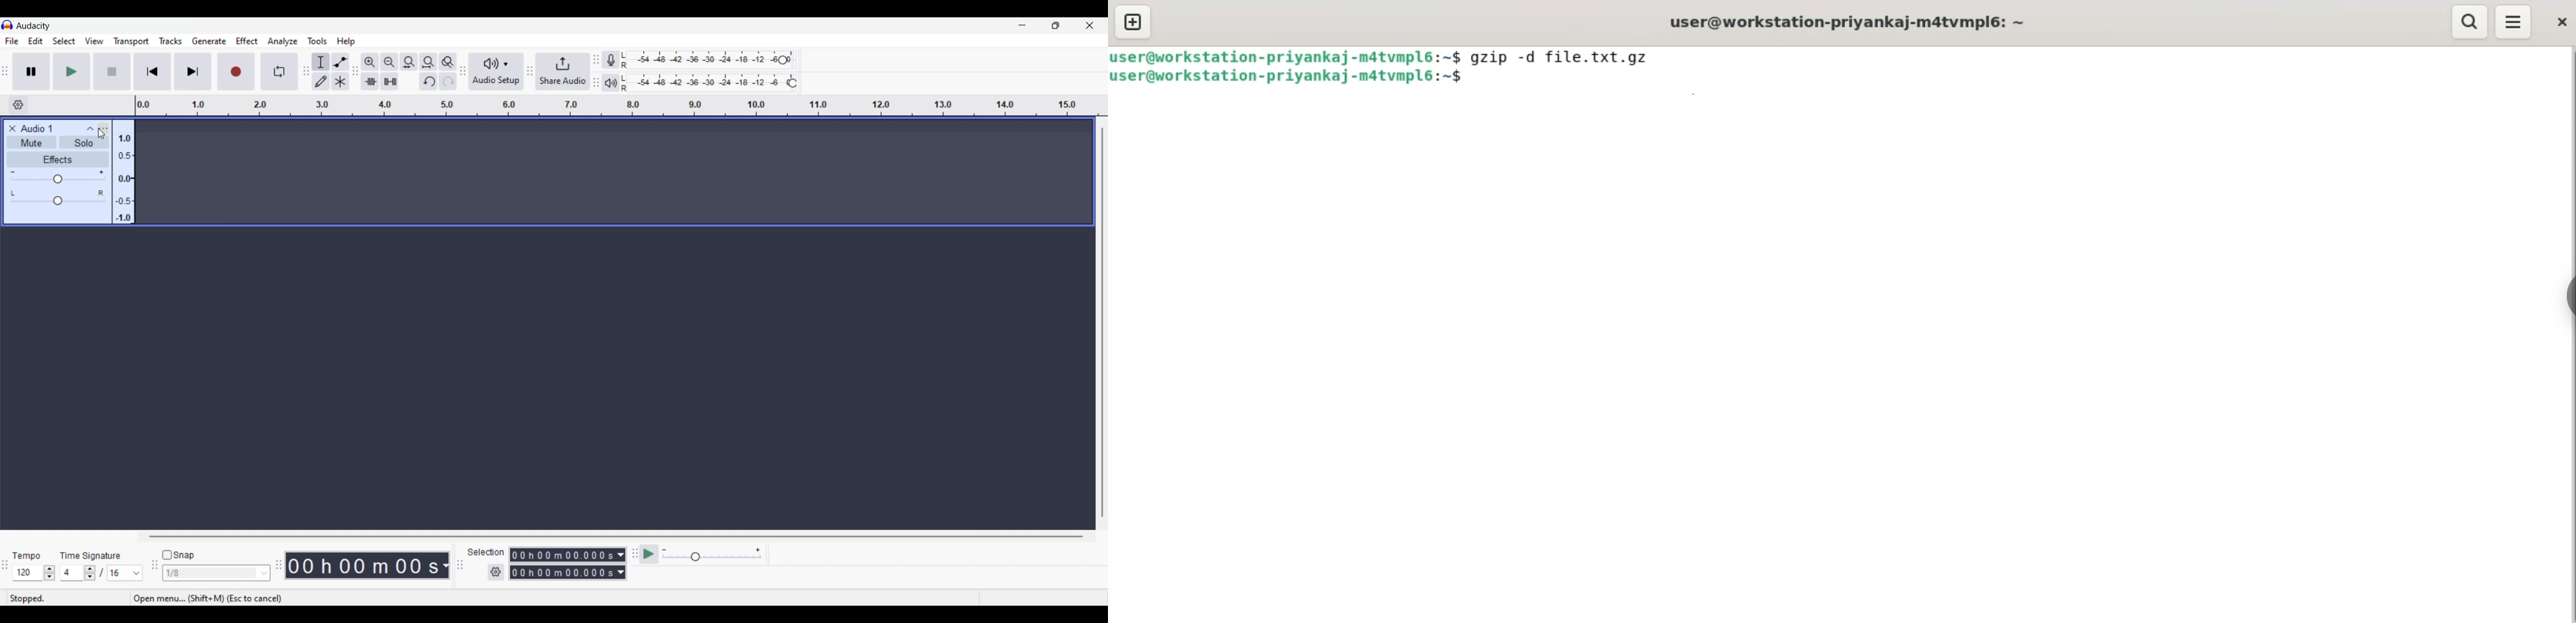  What do you see at coordinates (13, 171) in the screenshot?
I see `Decrease` at bounding box center [13, 171].